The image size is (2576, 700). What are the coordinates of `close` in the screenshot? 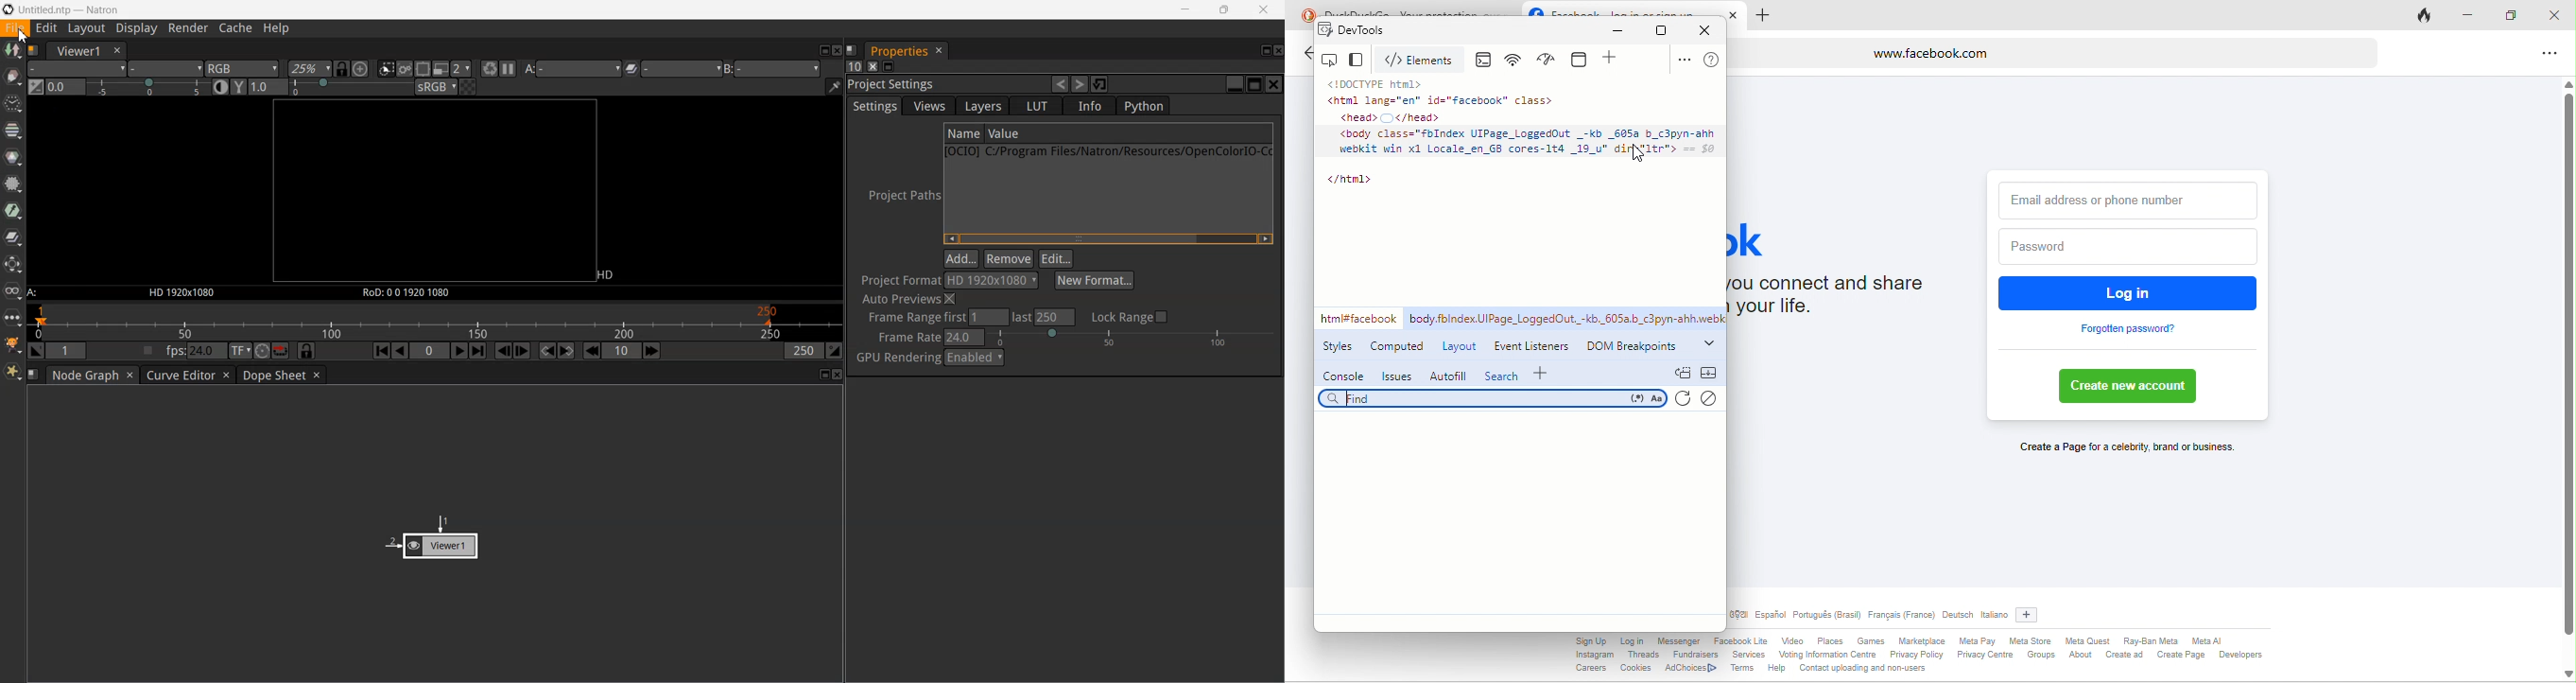 It's located at (1710, 29).